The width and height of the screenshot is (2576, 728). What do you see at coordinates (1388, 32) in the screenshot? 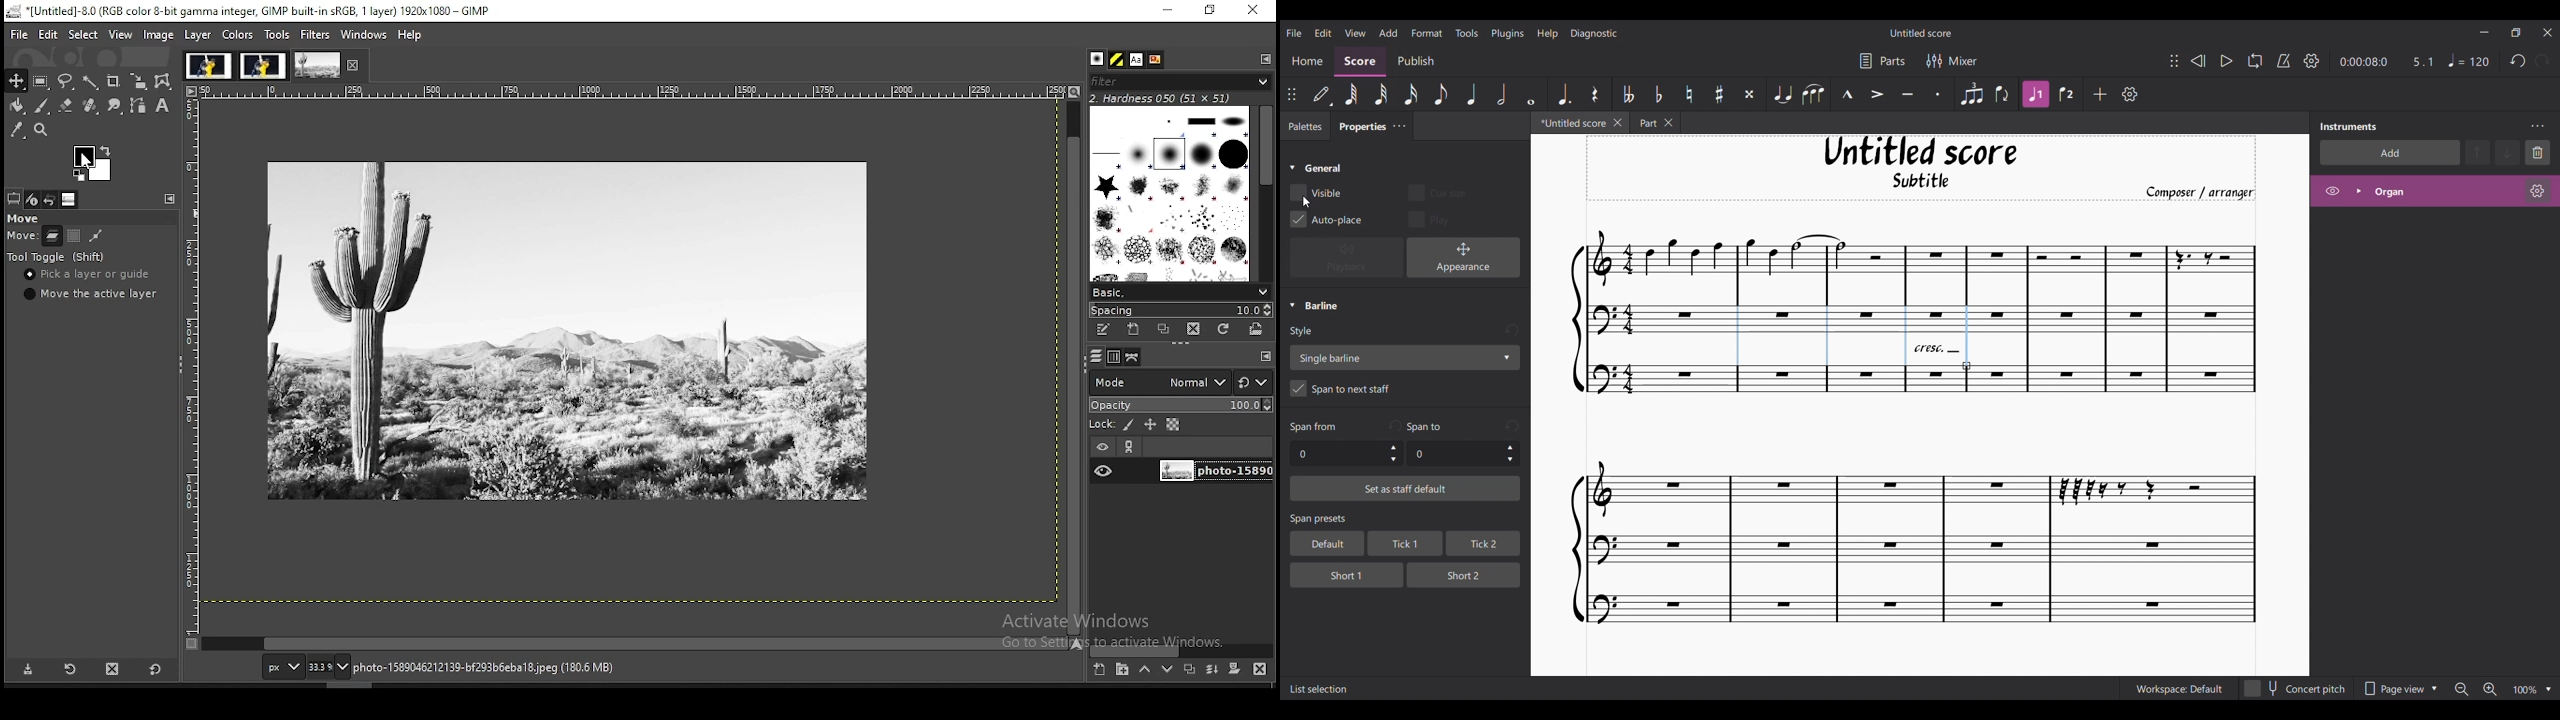
I see `Add menu` at bounding box center [1388, 32].